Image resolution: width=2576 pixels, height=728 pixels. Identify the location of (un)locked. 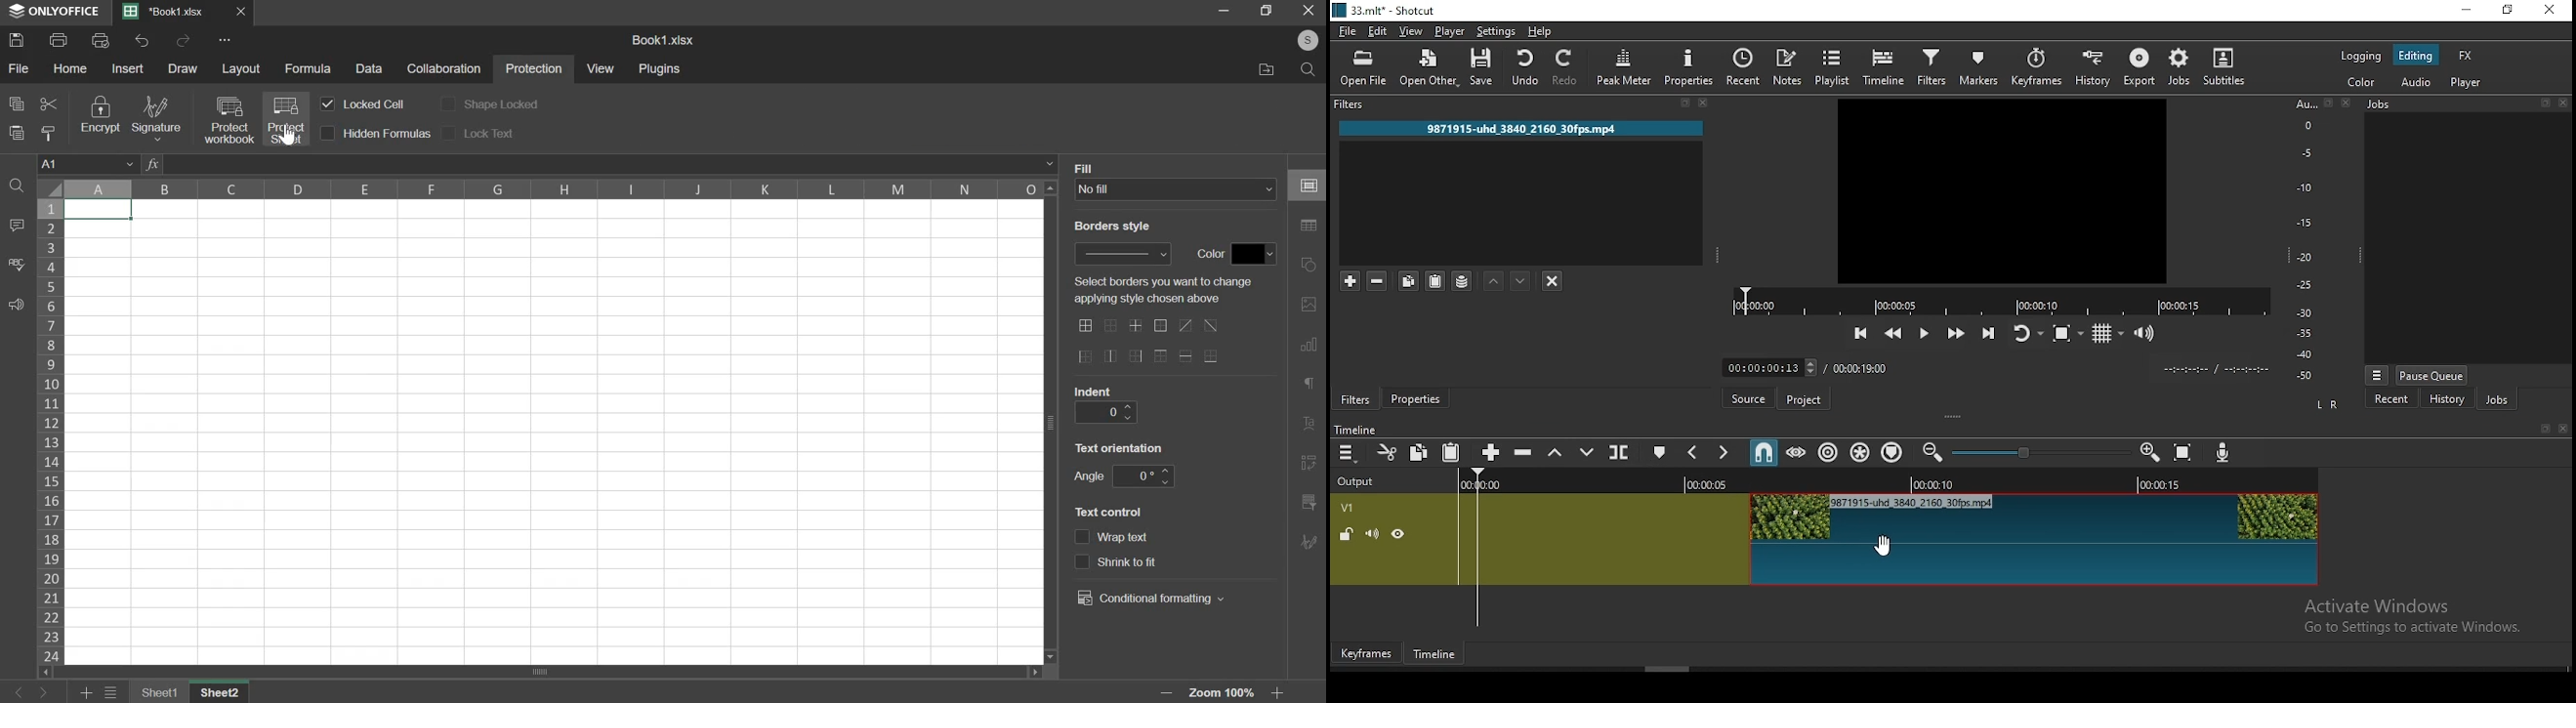
(1348, 535).